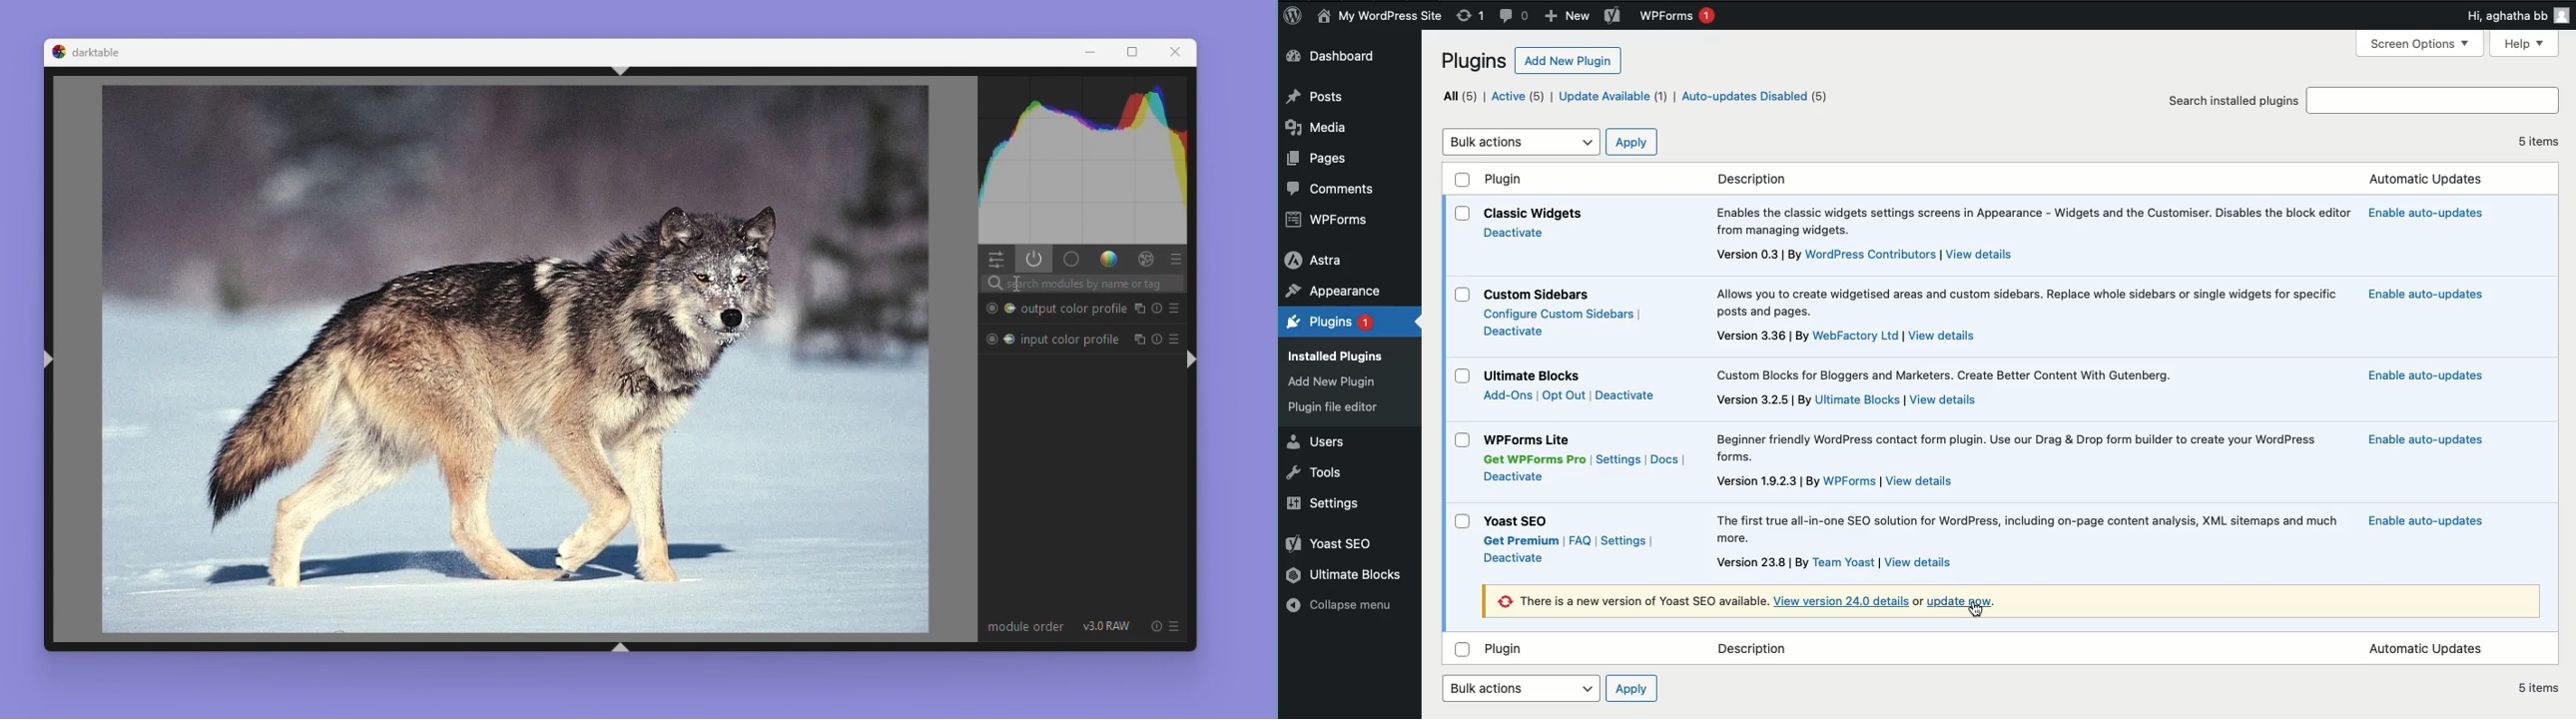 Image resolution: width=2576 pixels, height=728 pixels. What do you see at coordinates (1838, 563) in the screenshot?
I see `Description` at bounding box center [1838, 563].